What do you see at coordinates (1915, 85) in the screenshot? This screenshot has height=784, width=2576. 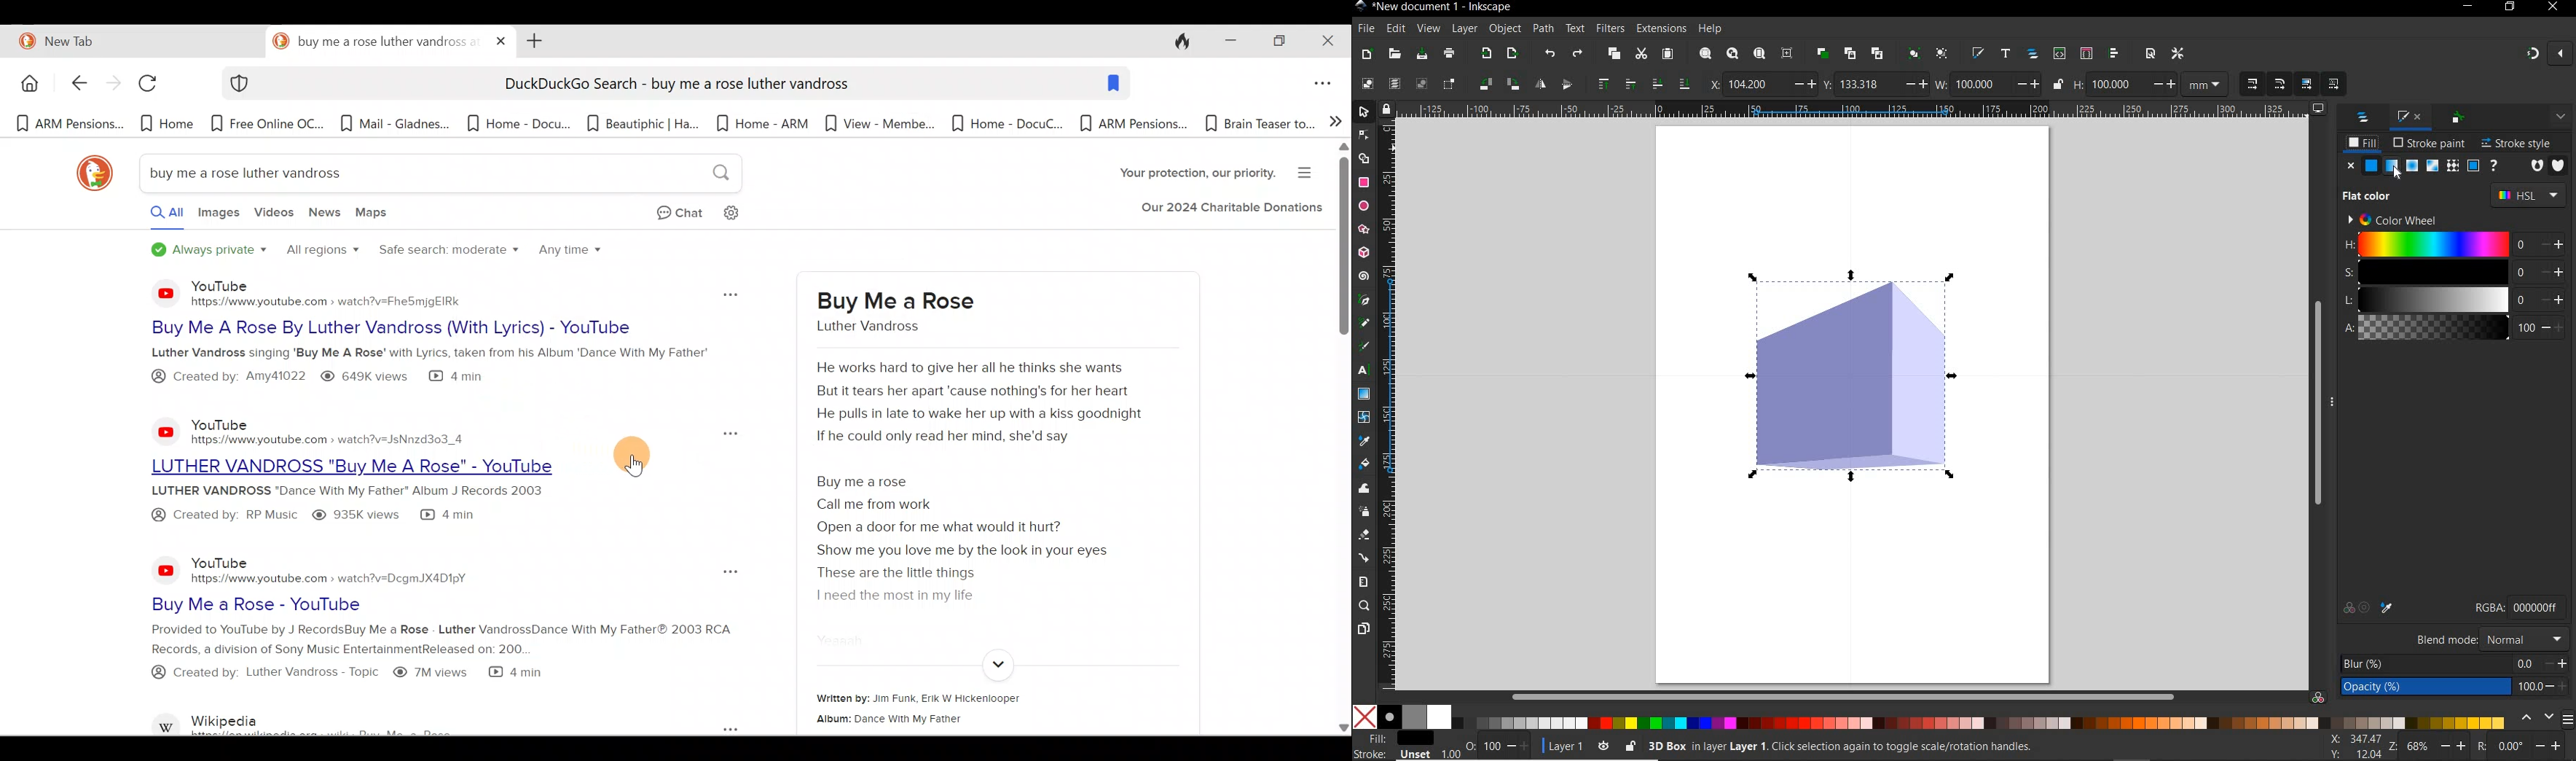 I see `increase/decrease` at bounding box center [1915, 85].